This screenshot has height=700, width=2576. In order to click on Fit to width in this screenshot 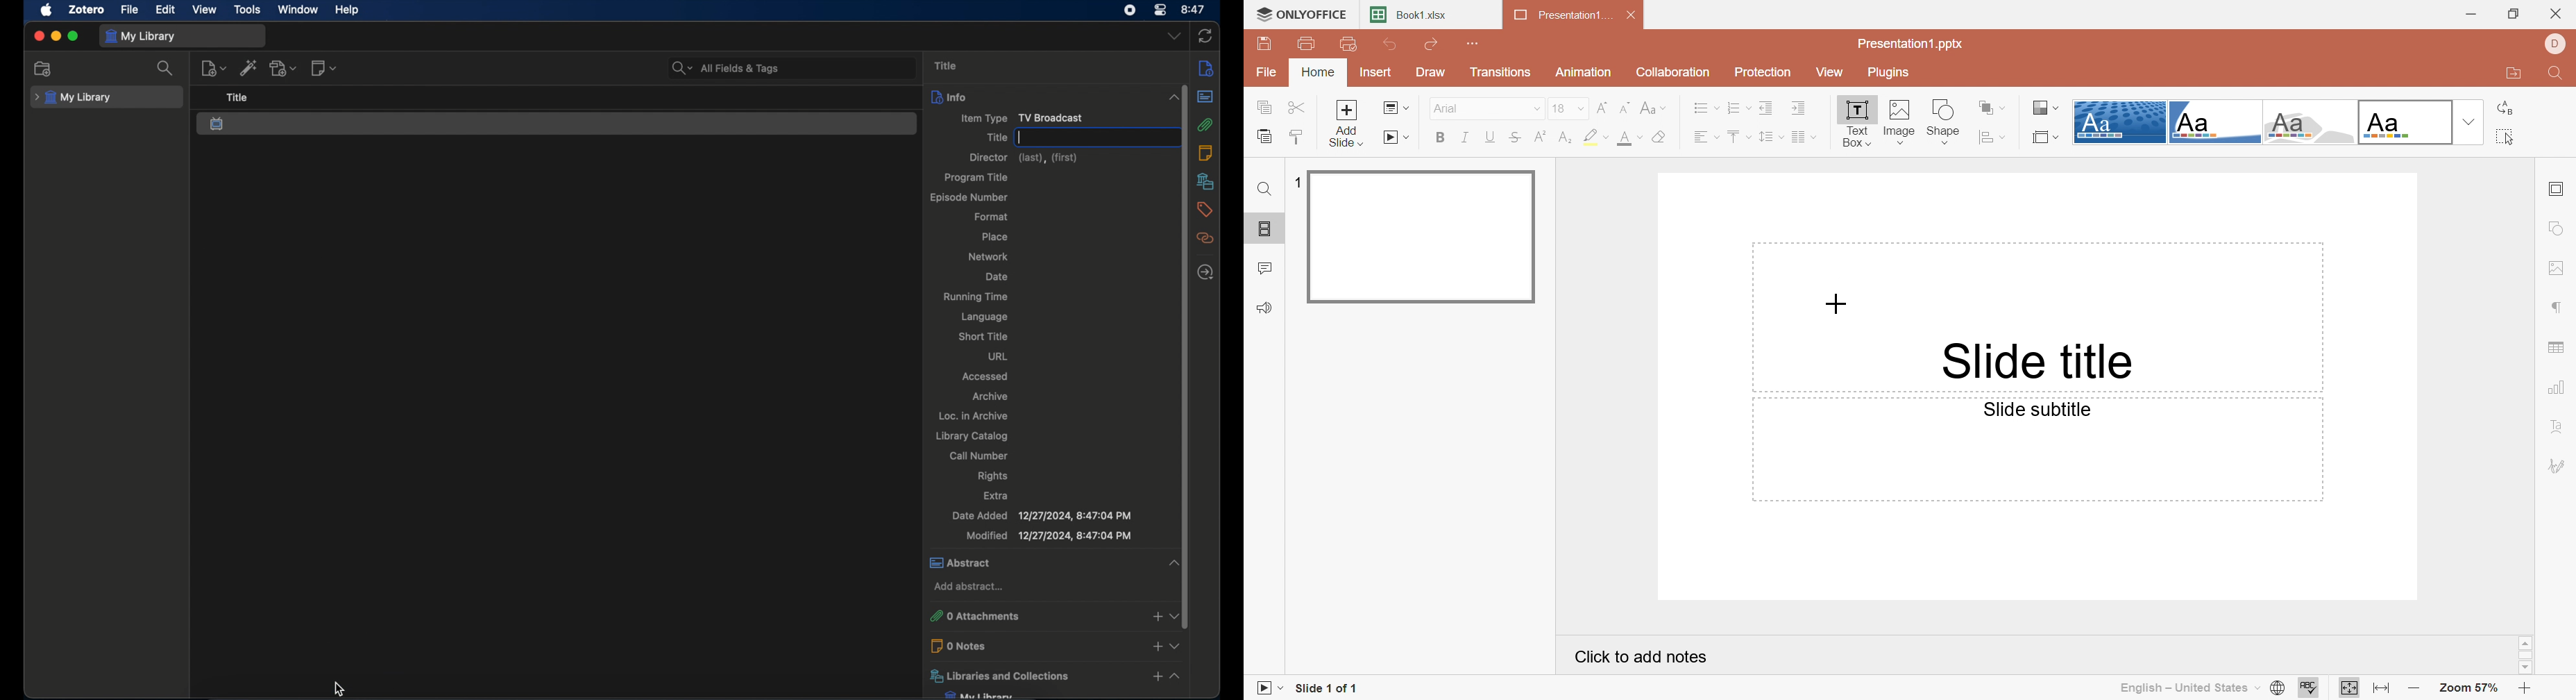, I will do `click(2383, 689)`.